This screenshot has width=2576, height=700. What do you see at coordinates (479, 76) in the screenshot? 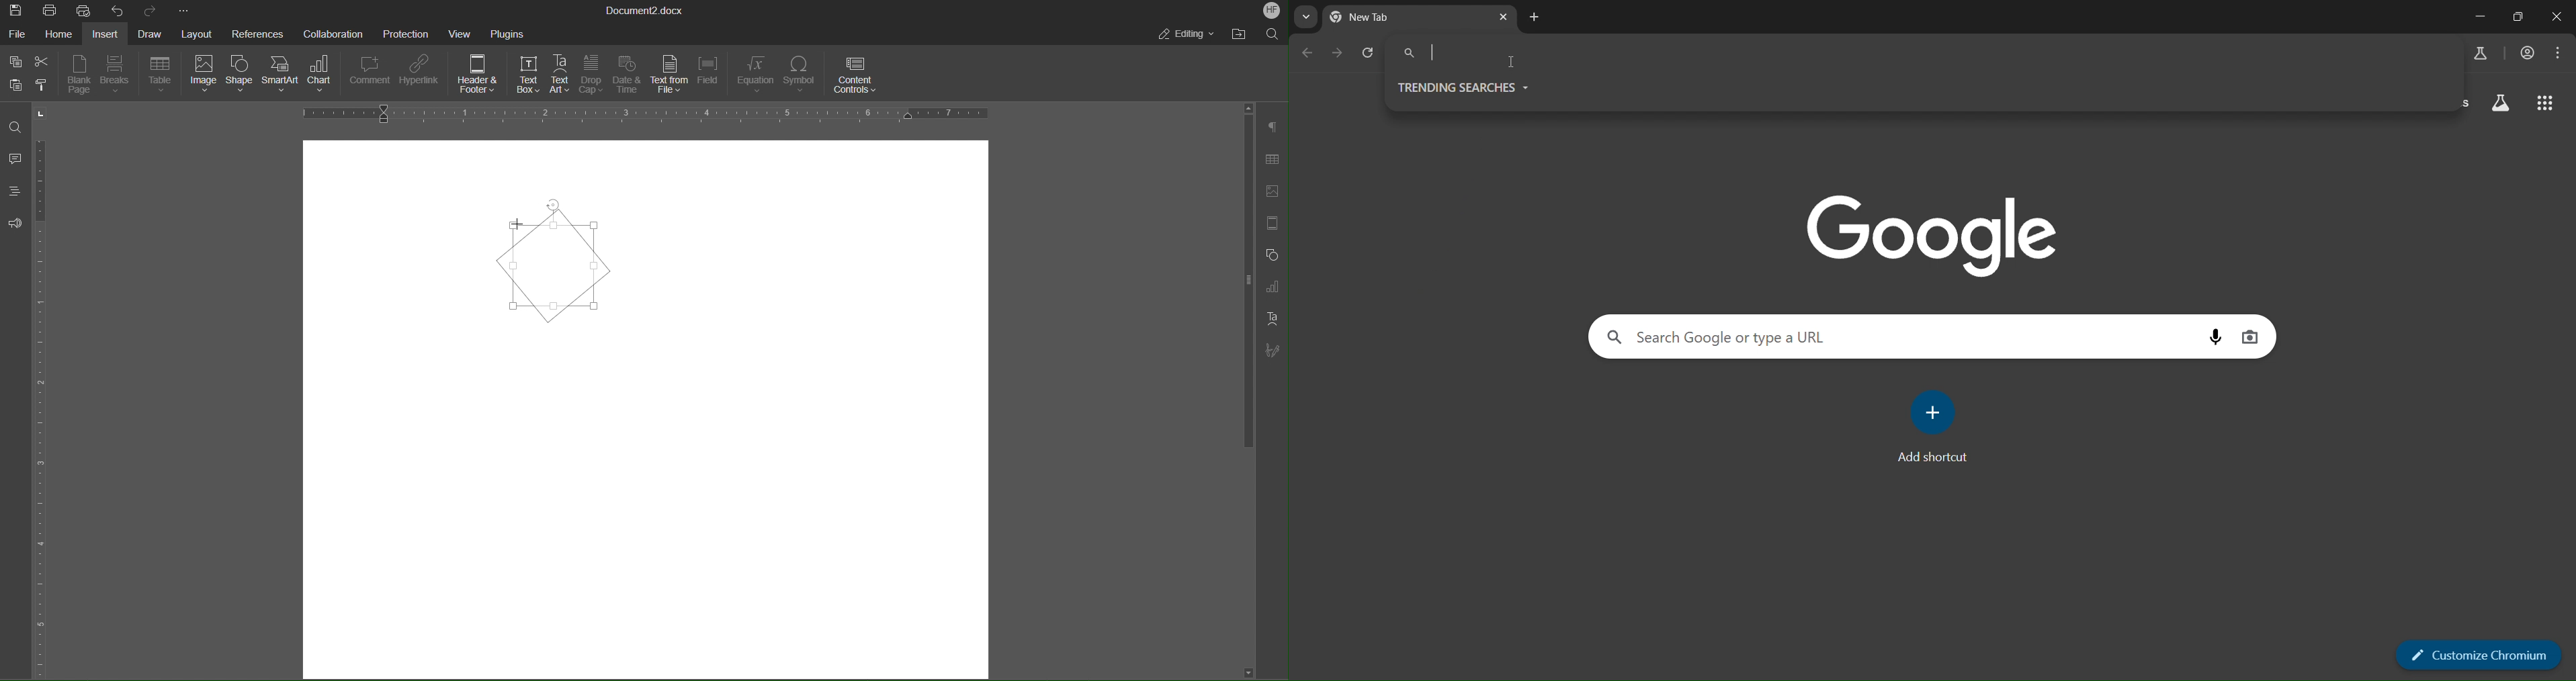
I see `Header & Footer` at bounding box center [479, 76].